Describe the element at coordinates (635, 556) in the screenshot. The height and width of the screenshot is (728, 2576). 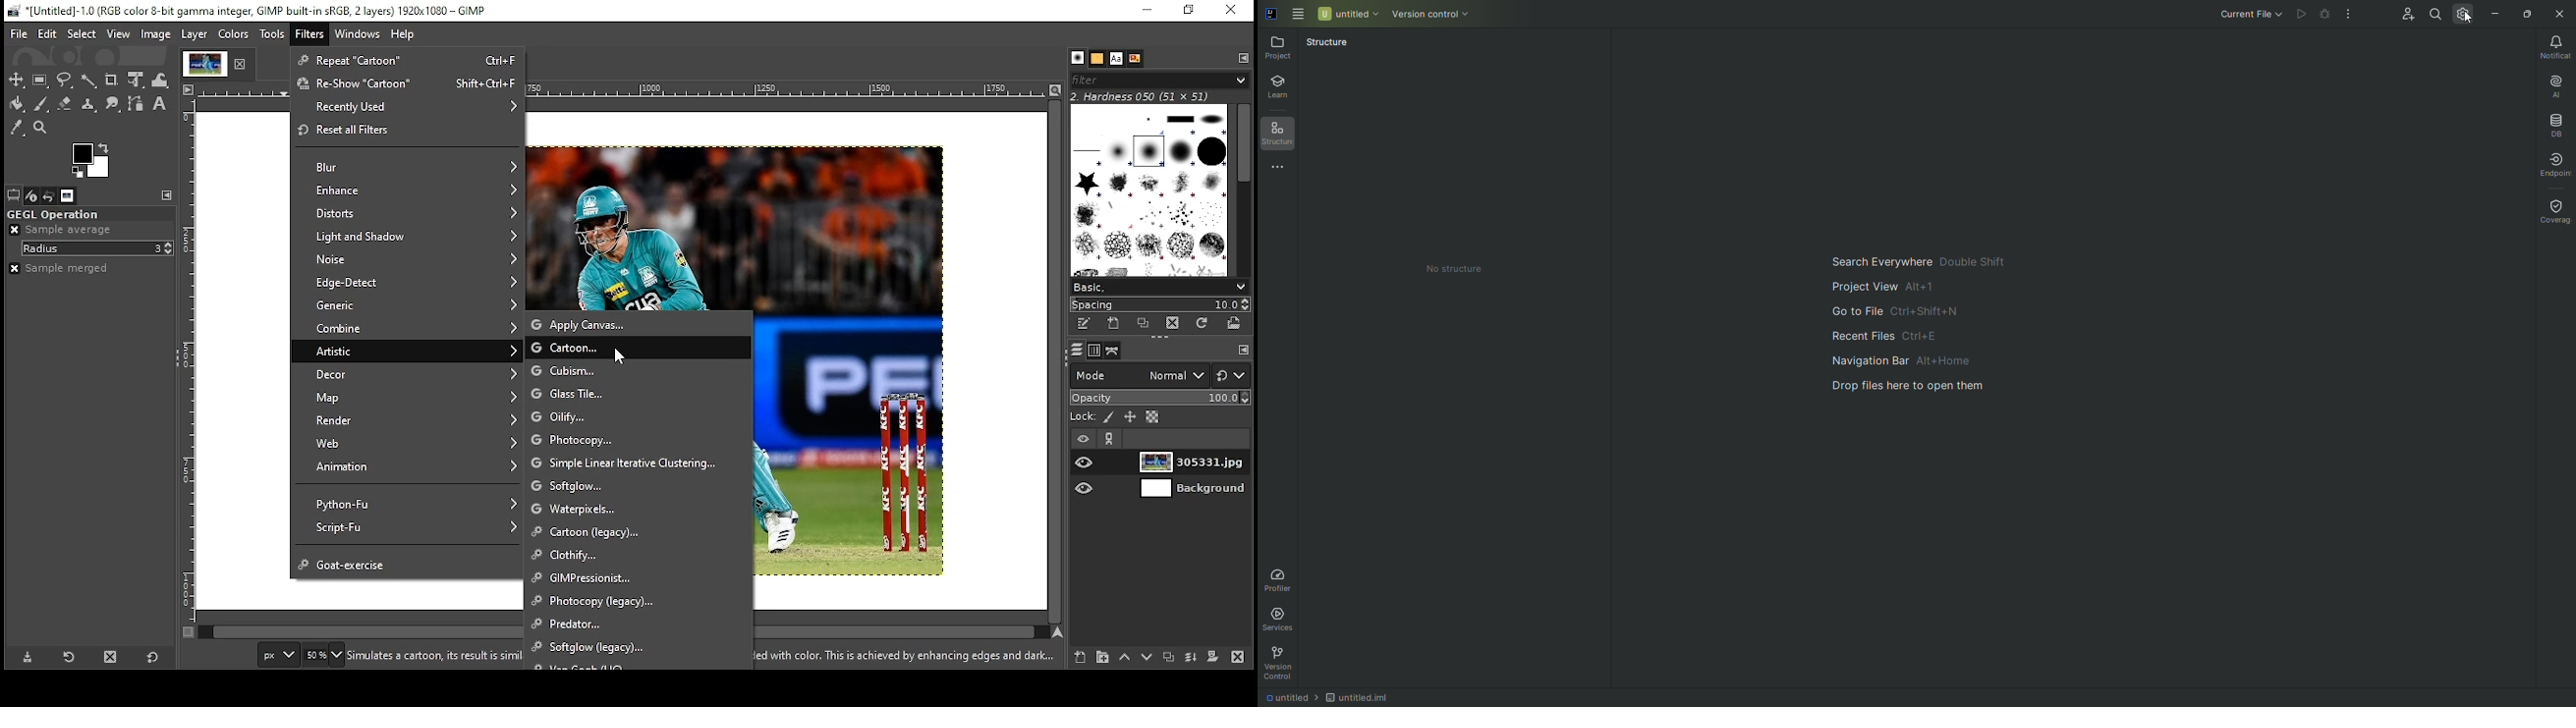
I see `clothify` at that location.